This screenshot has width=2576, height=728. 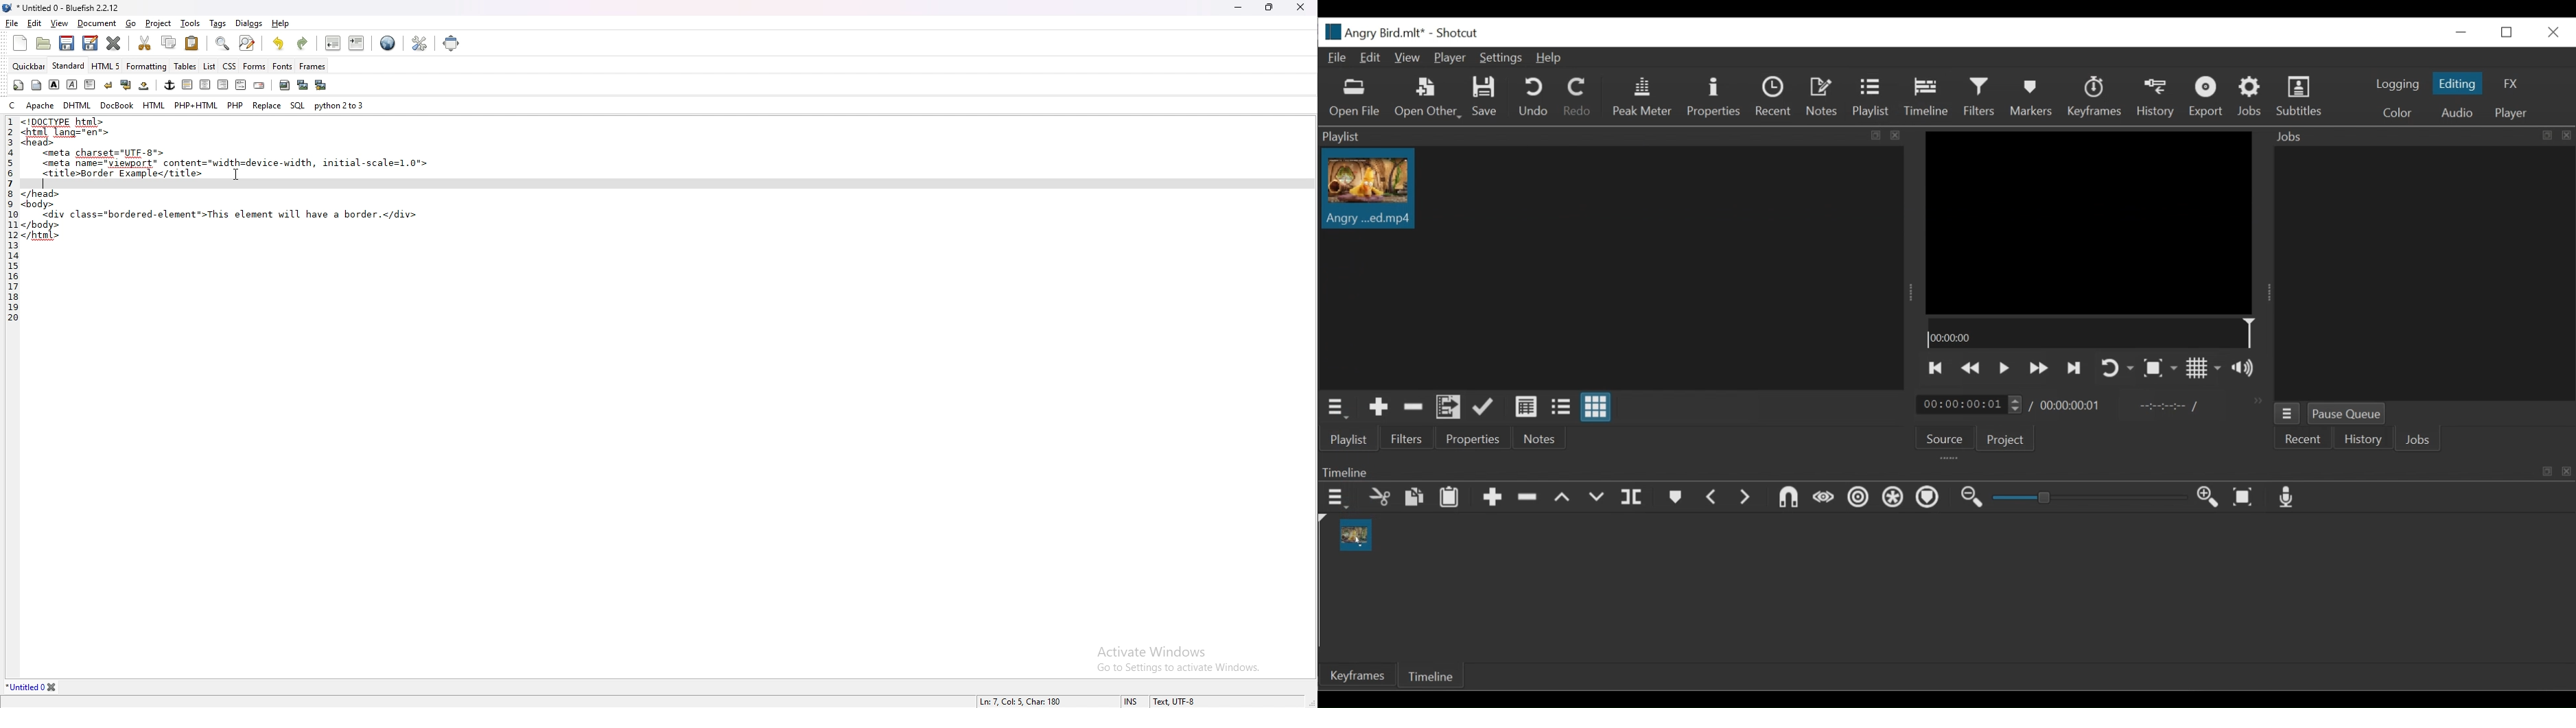 I want to click on Player, so click(x=2515, y=114).